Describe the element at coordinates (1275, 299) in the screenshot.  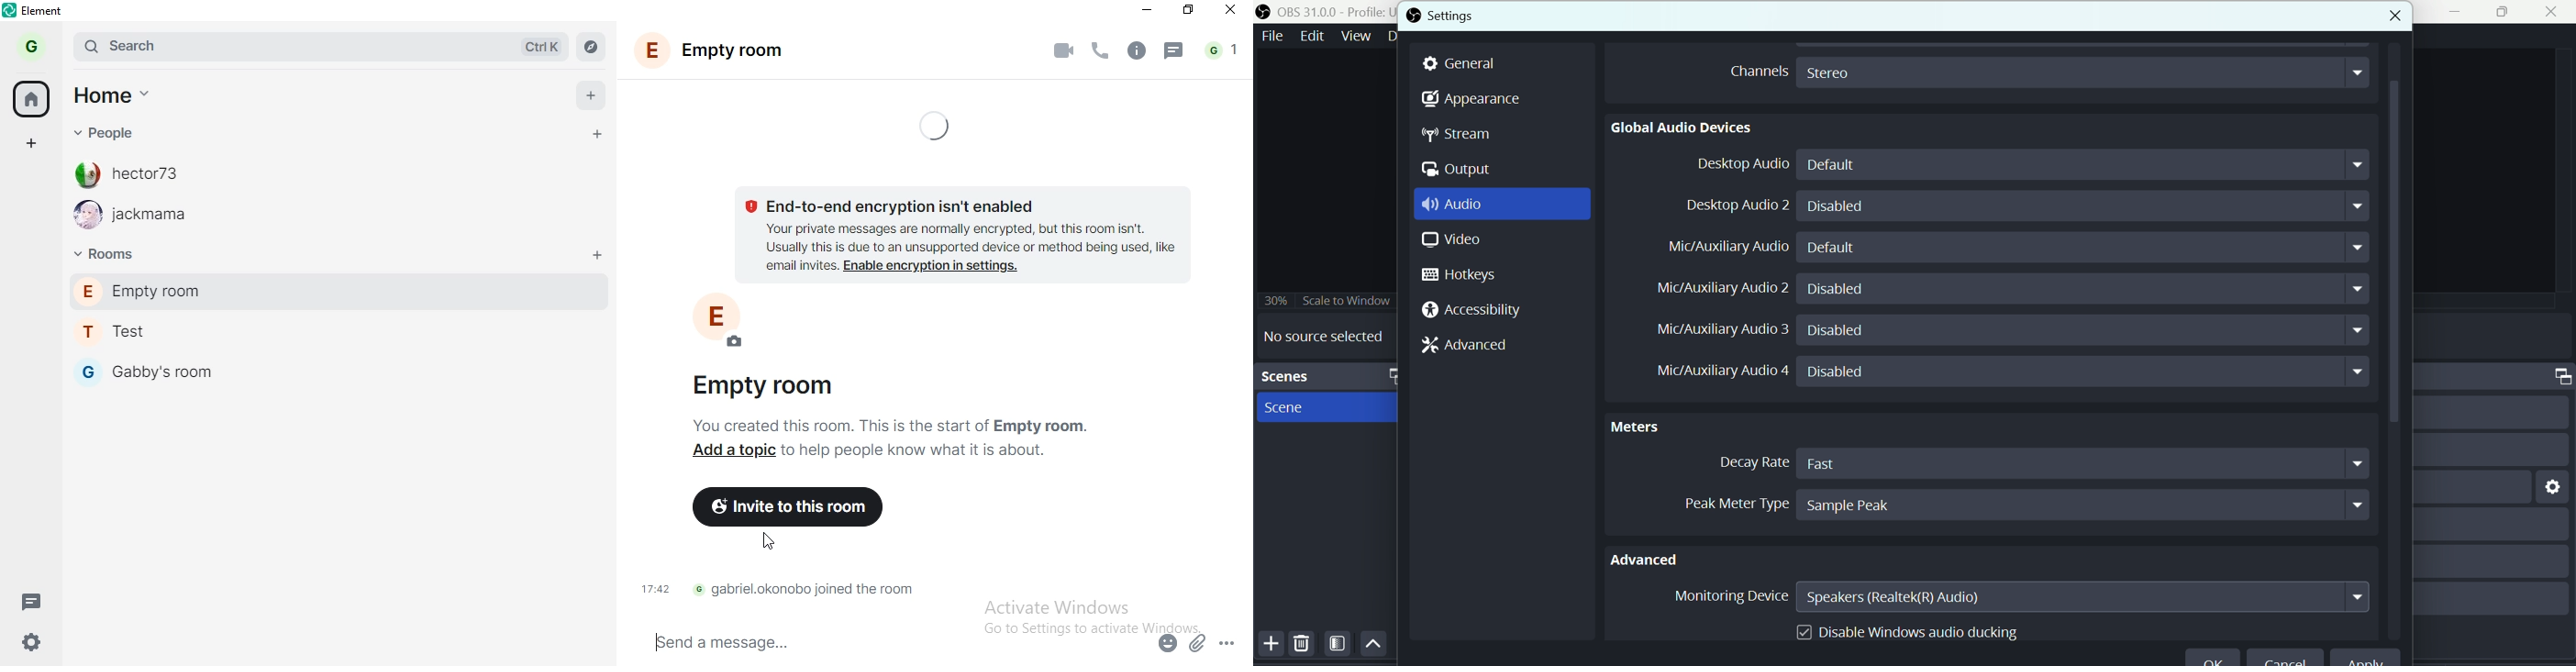
I see `30%` at that location.